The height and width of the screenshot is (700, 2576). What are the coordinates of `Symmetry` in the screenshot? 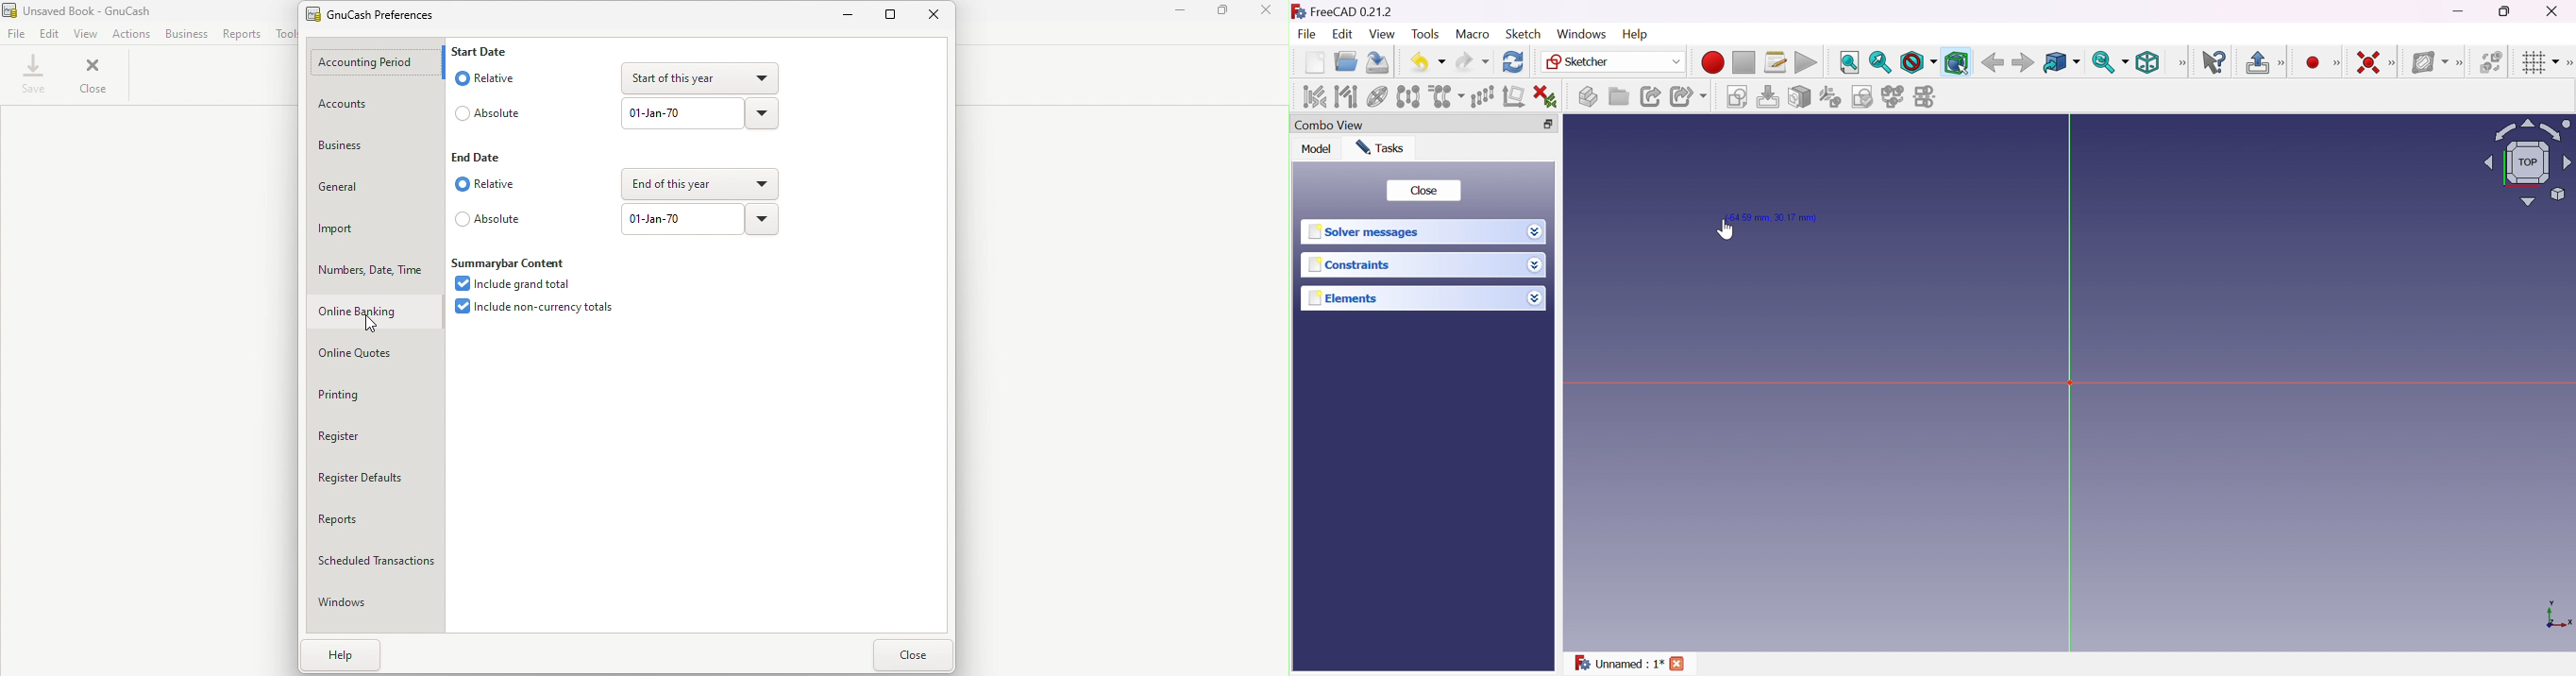 It's located at (1407, 96).